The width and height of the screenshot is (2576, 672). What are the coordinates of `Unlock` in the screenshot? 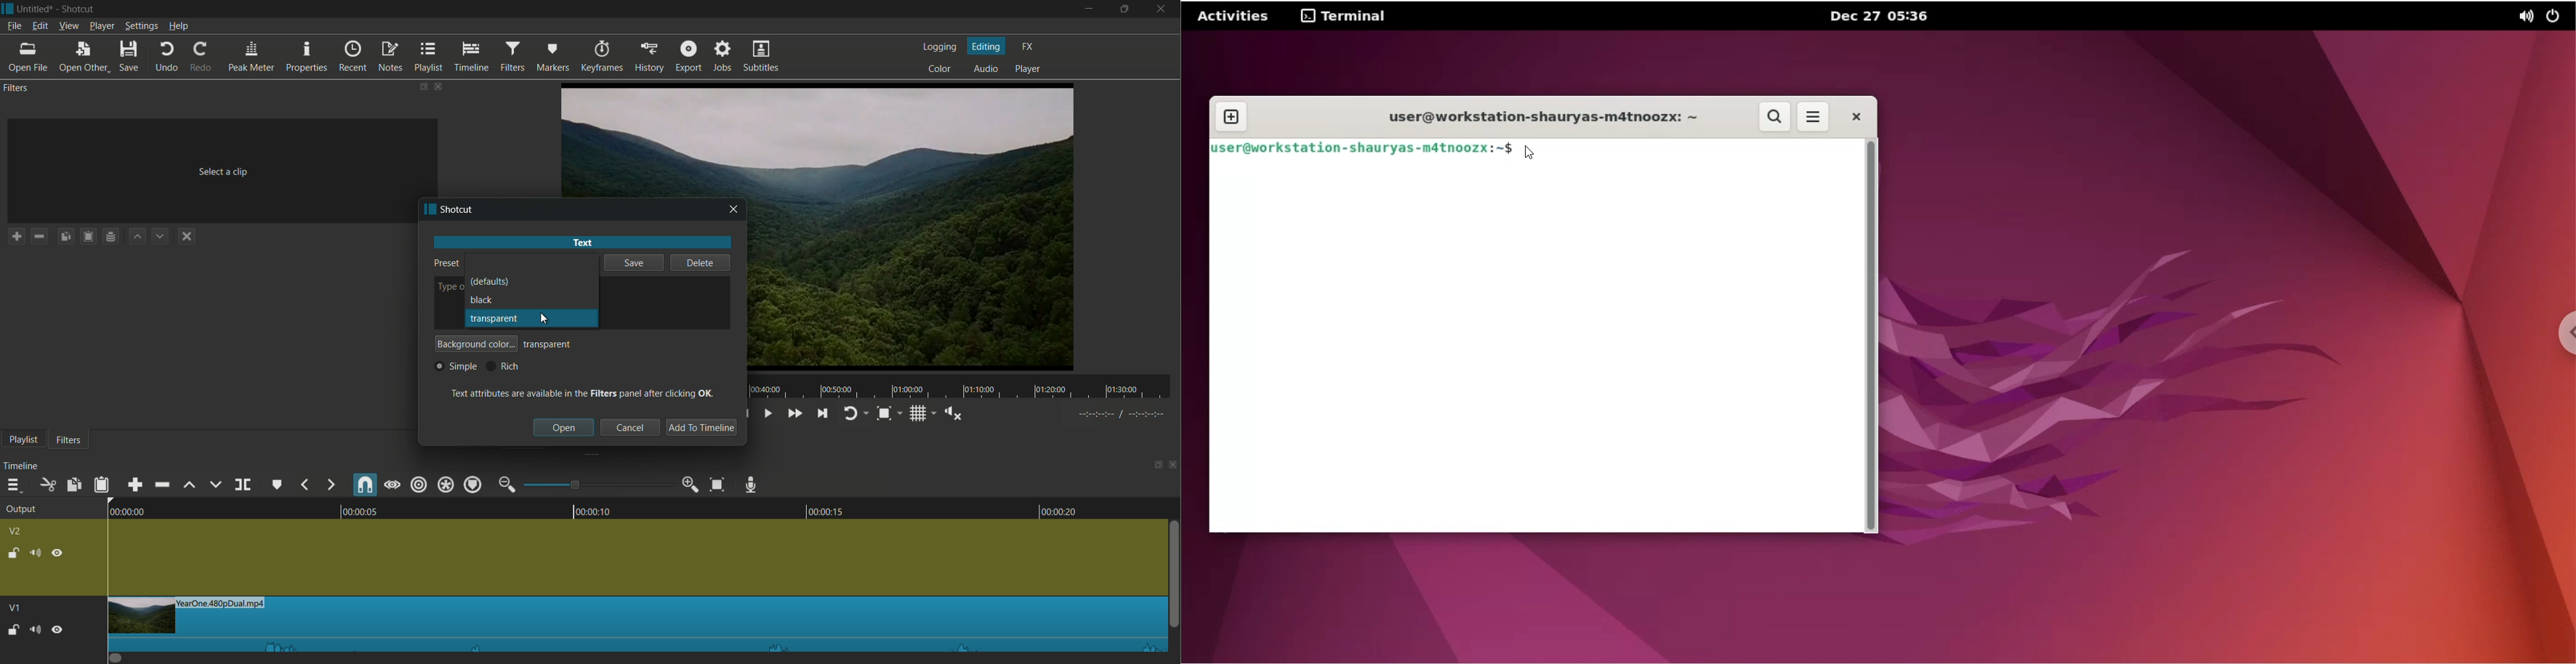 It's located at (13, 630).